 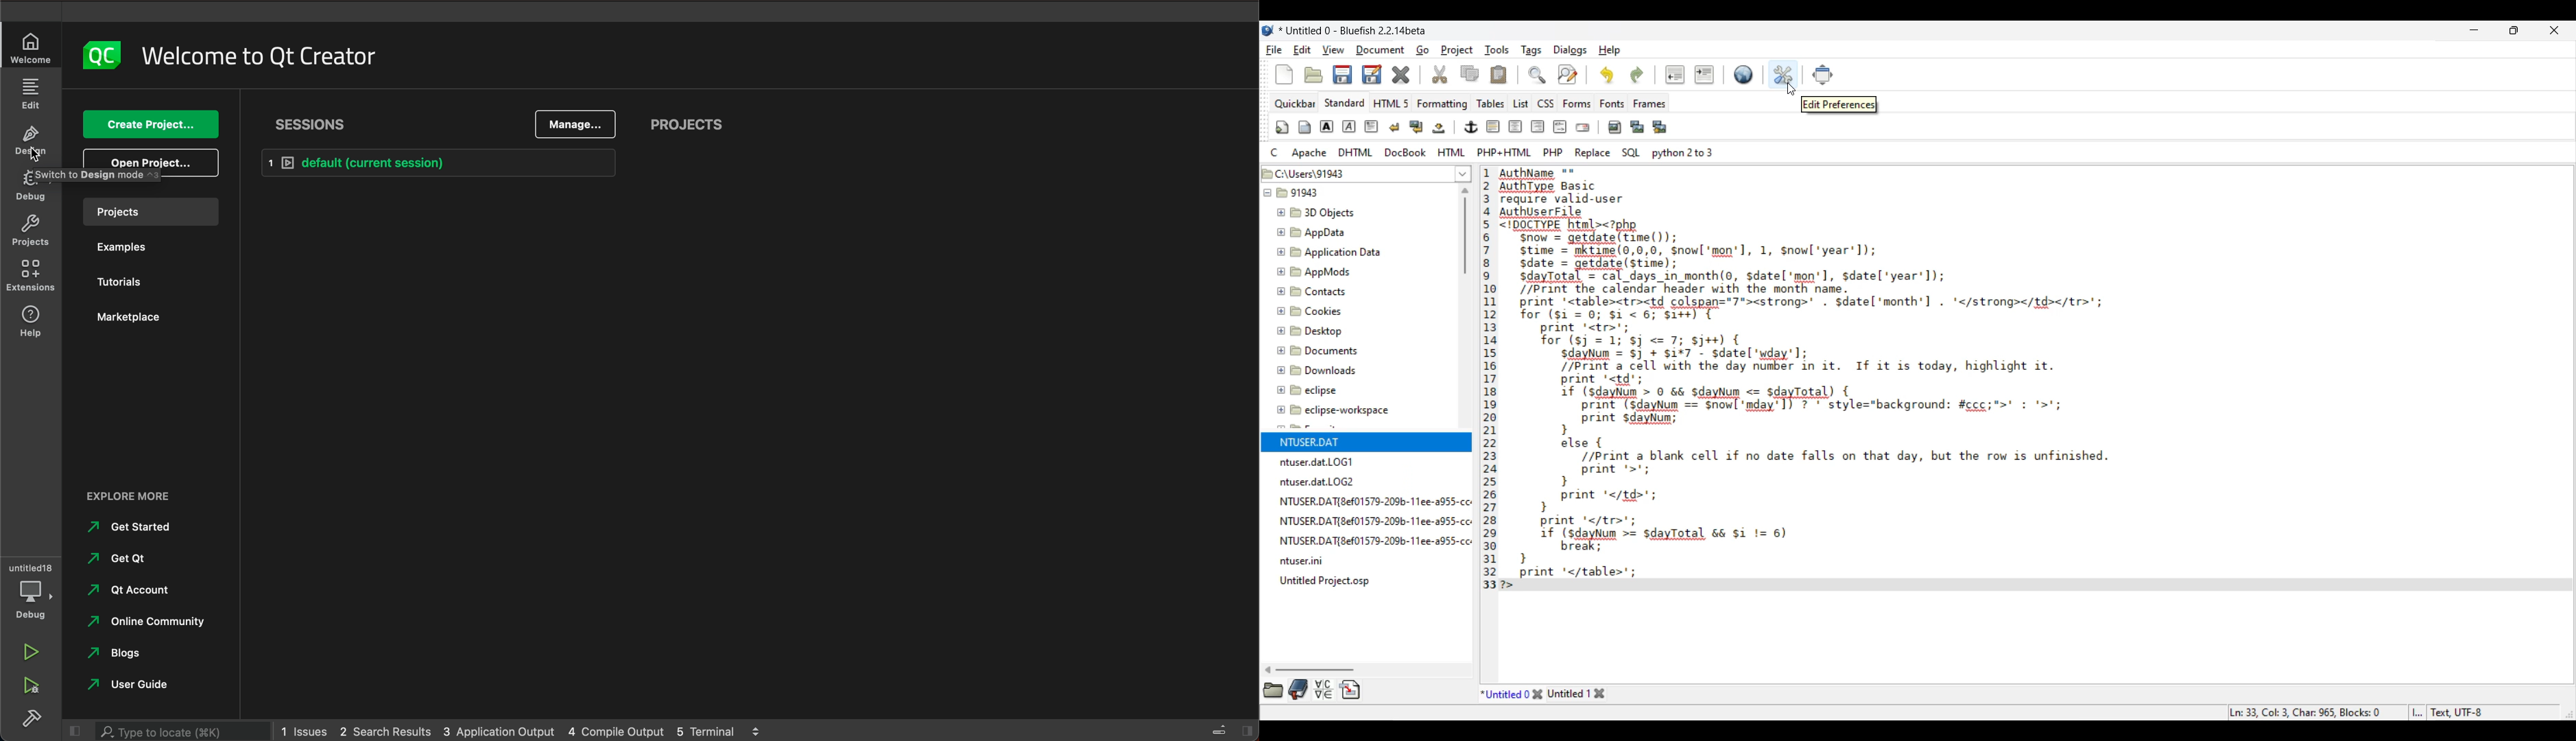 What do you see at coordinates (1328, 581) in the screenshot?
I see `Untitled Project.osp` at bounding box center [1328, 581].